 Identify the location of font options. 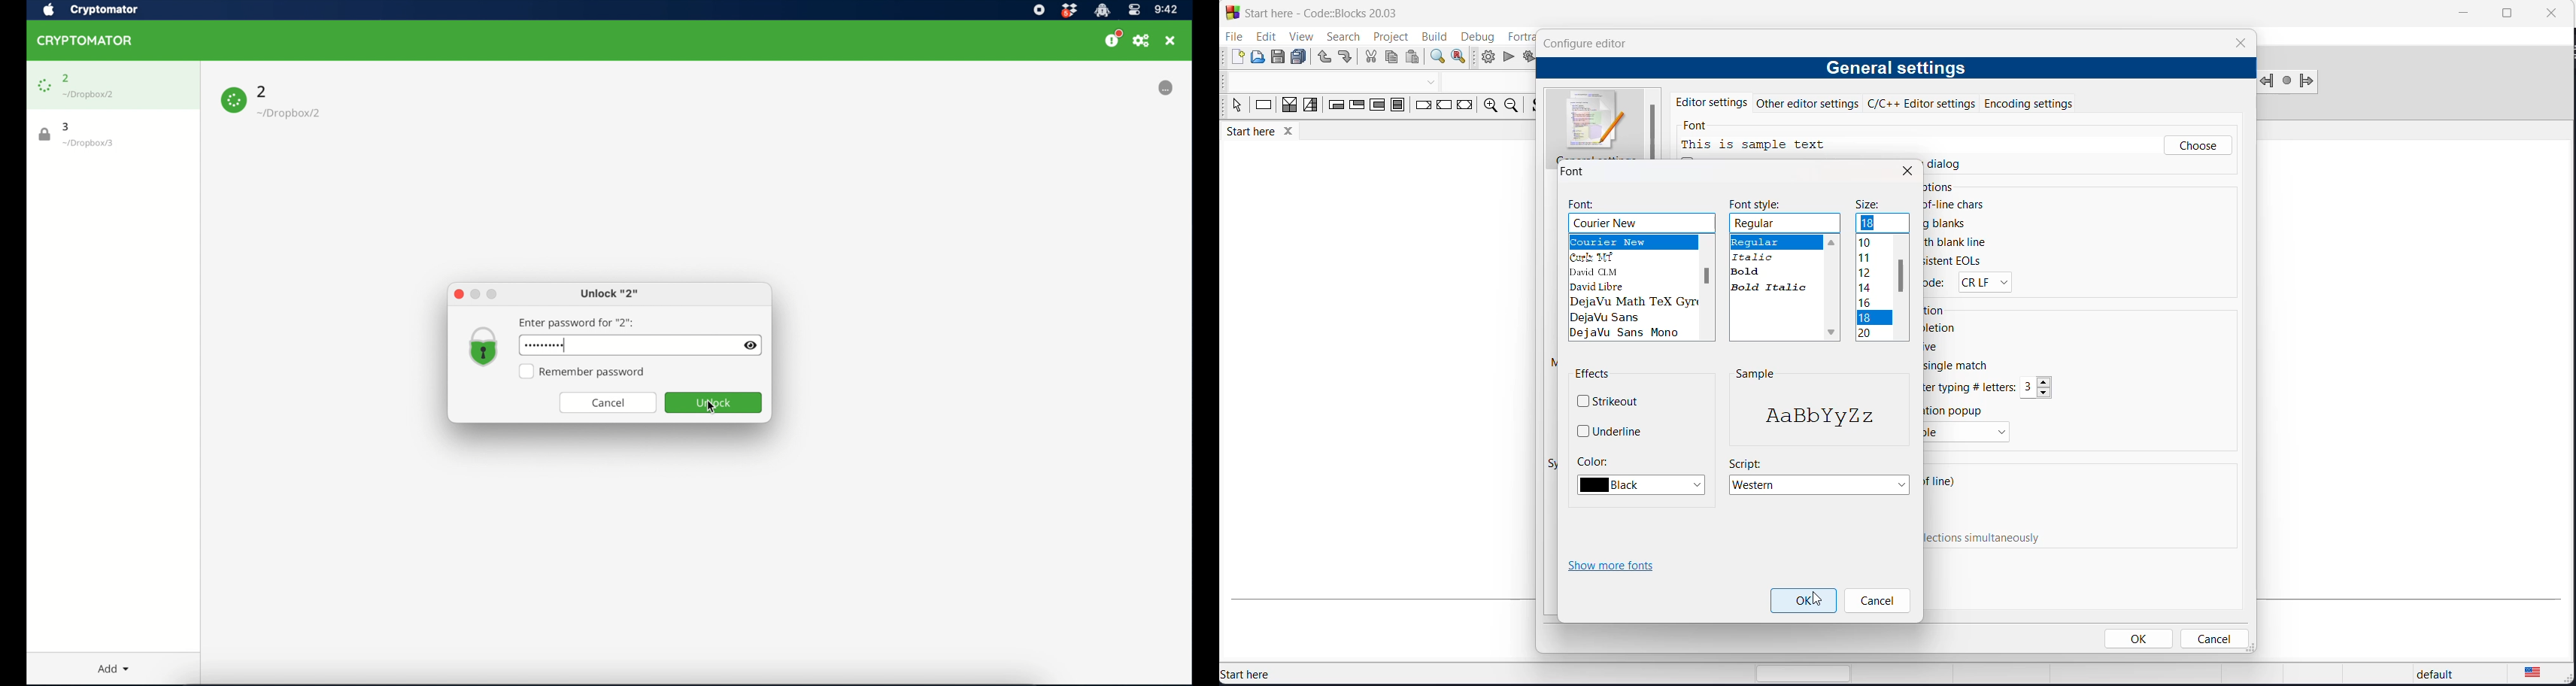
(1633, 289).